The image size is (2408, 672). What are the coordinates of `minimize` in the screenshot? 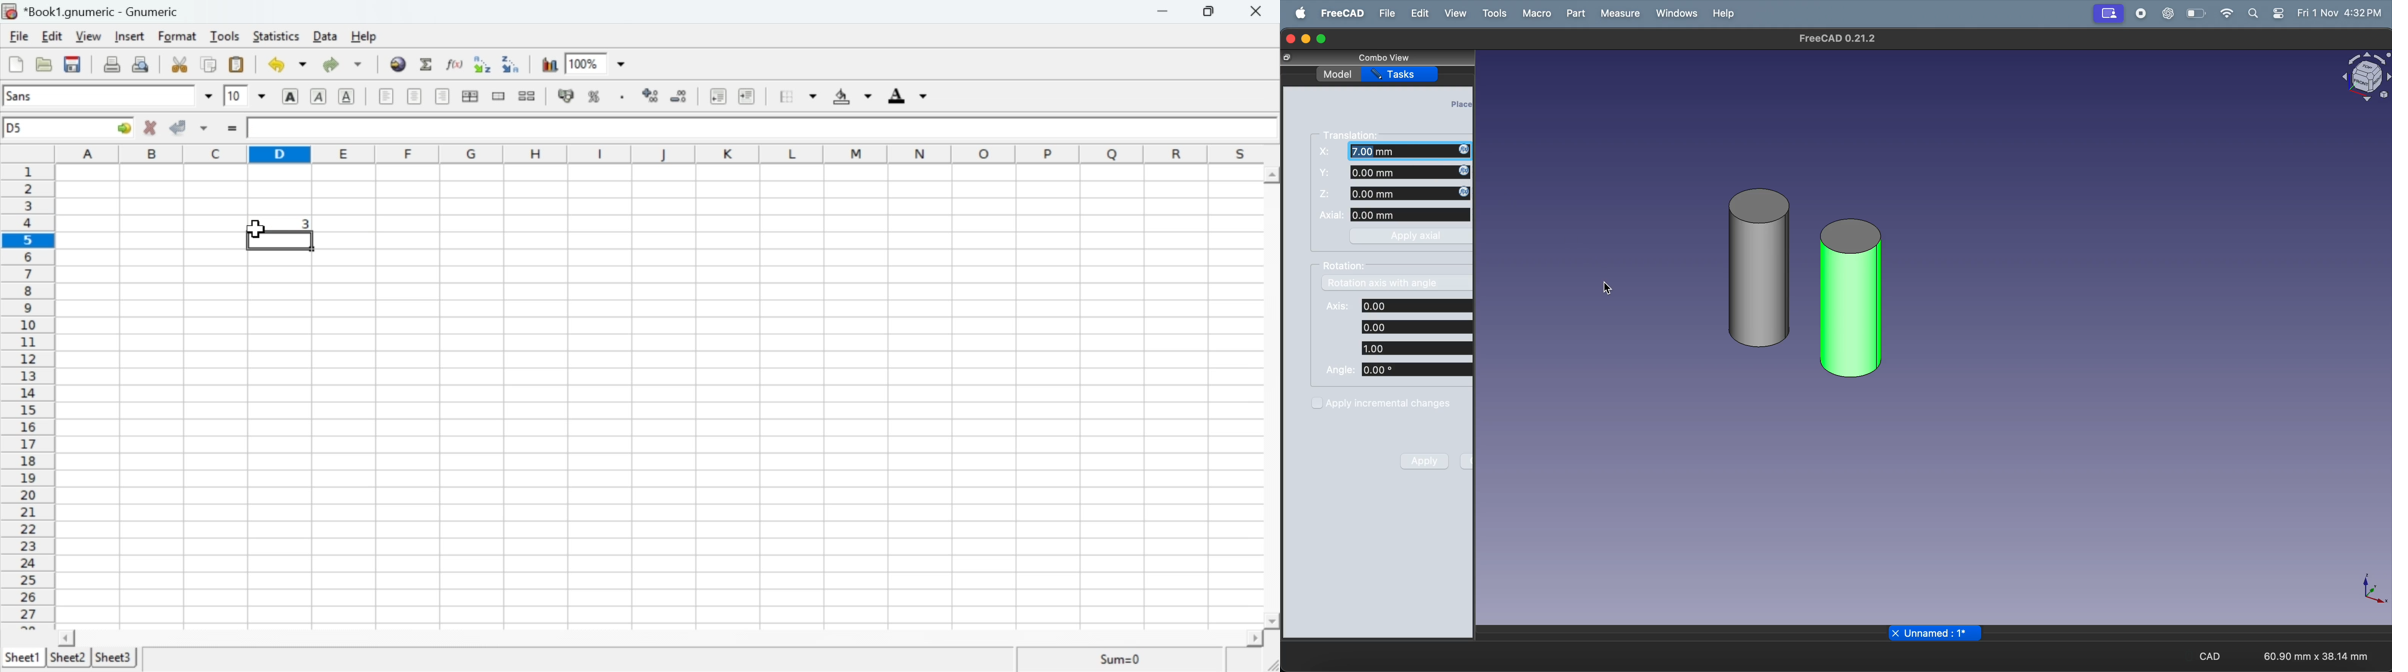 It's located at (1307, 39).